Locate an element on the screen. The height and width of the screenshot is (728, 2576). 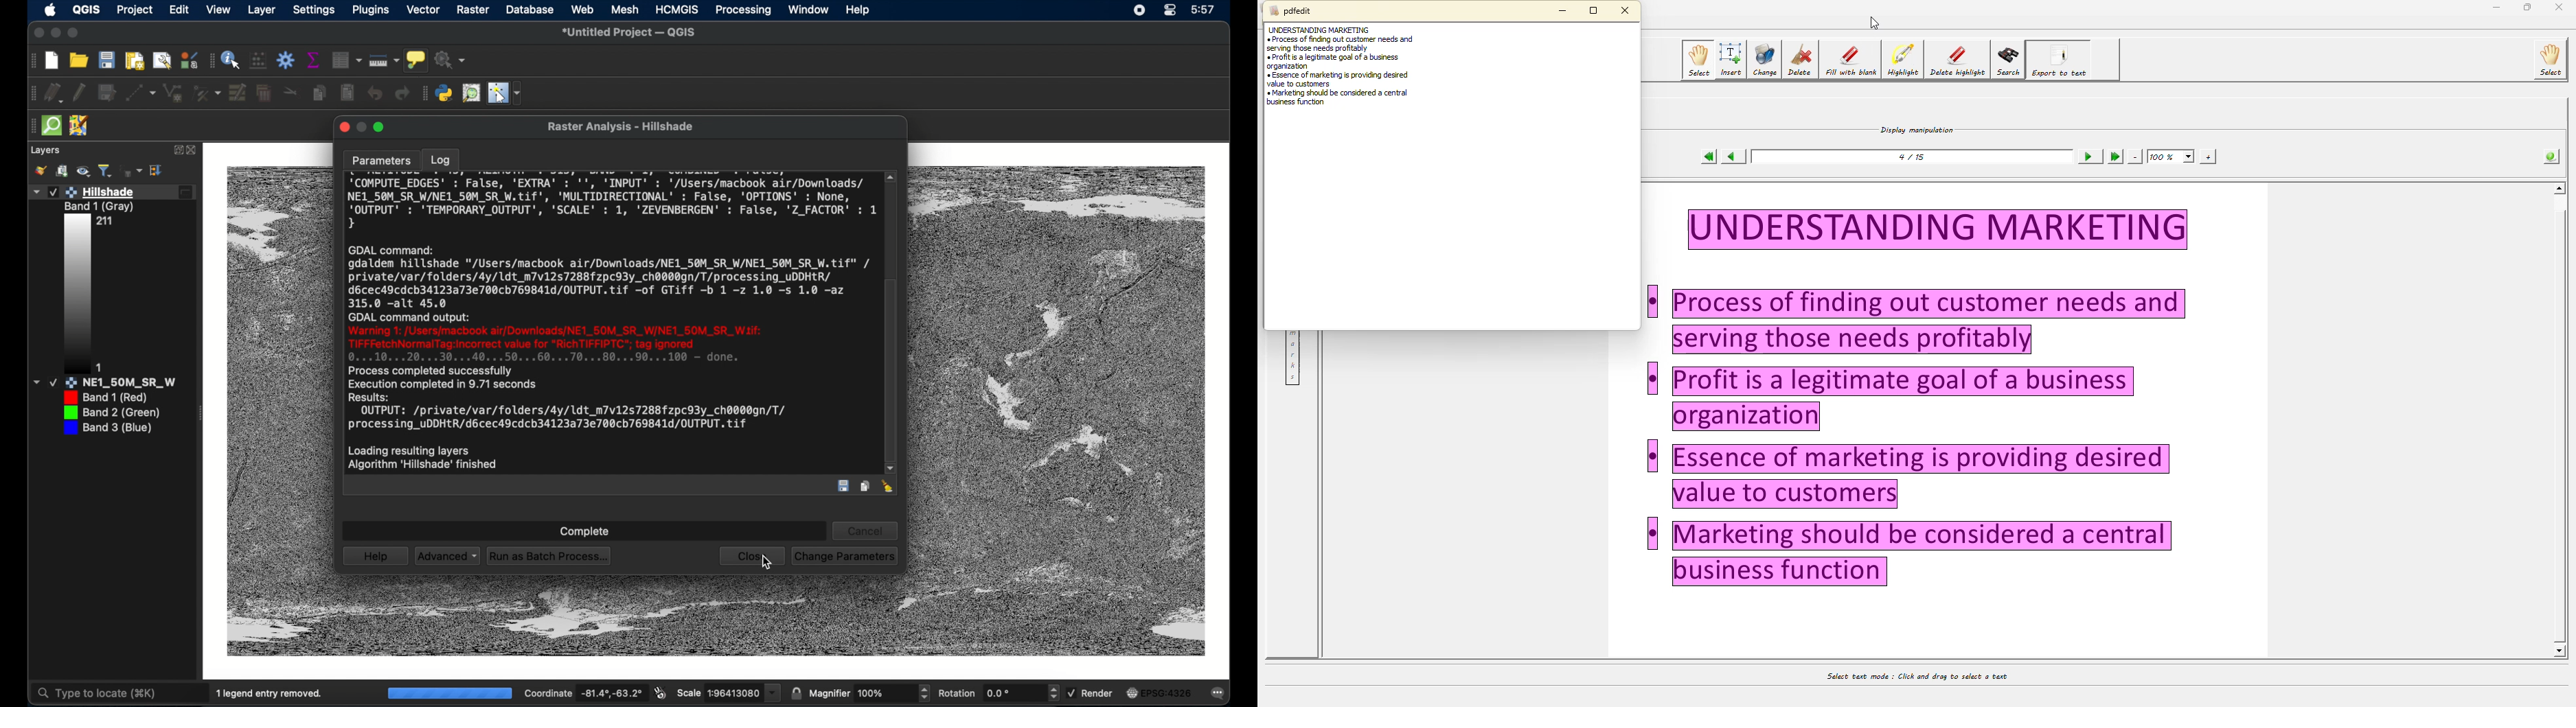
digitize with segment is located at coordinates (141, 93).